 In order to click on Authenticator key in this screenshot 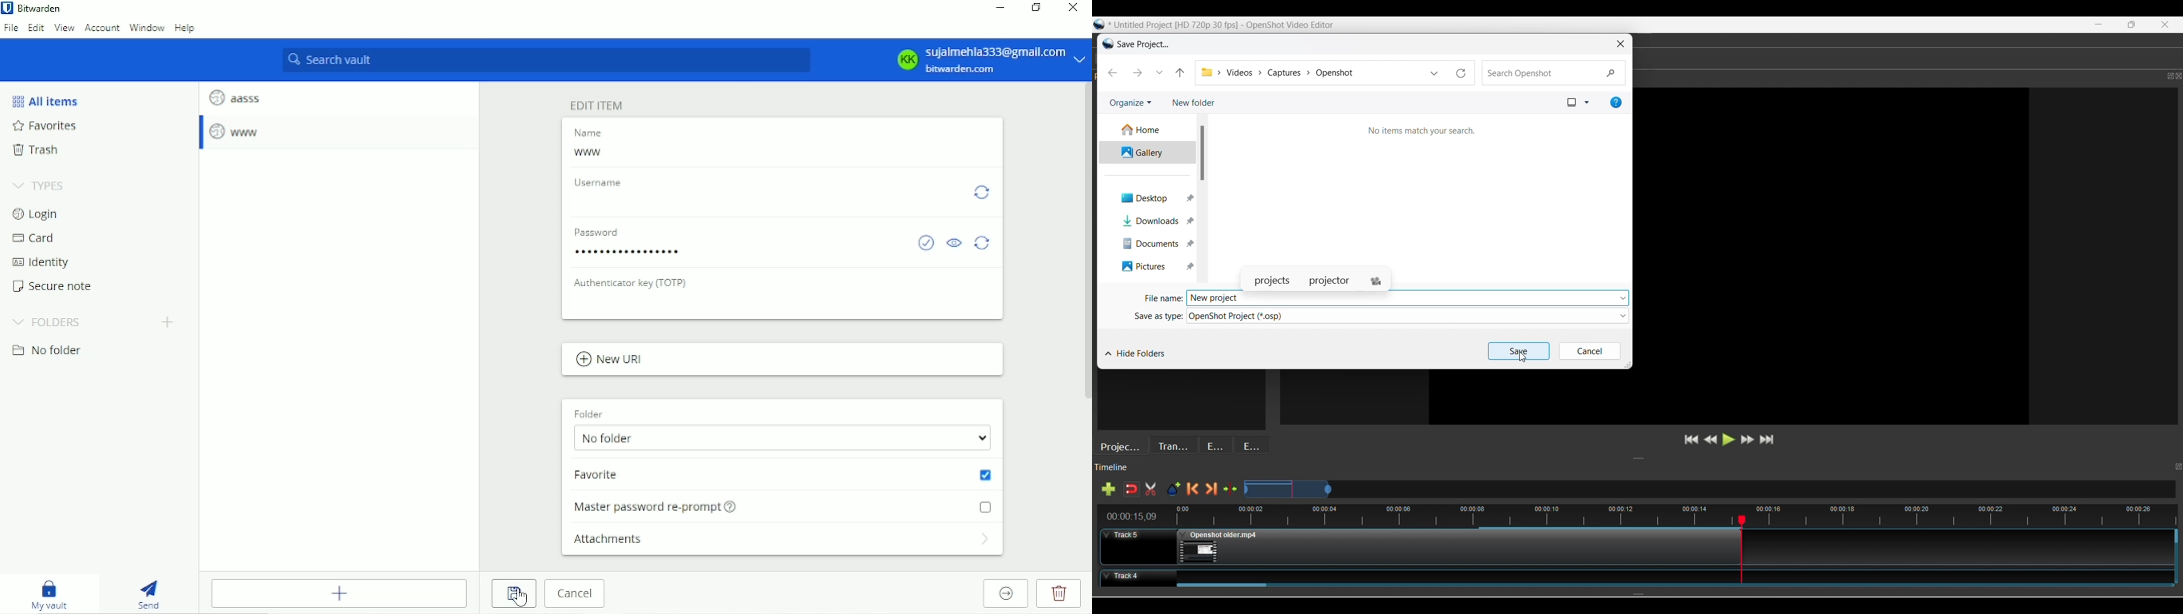, I will do `click(632, 282)`.